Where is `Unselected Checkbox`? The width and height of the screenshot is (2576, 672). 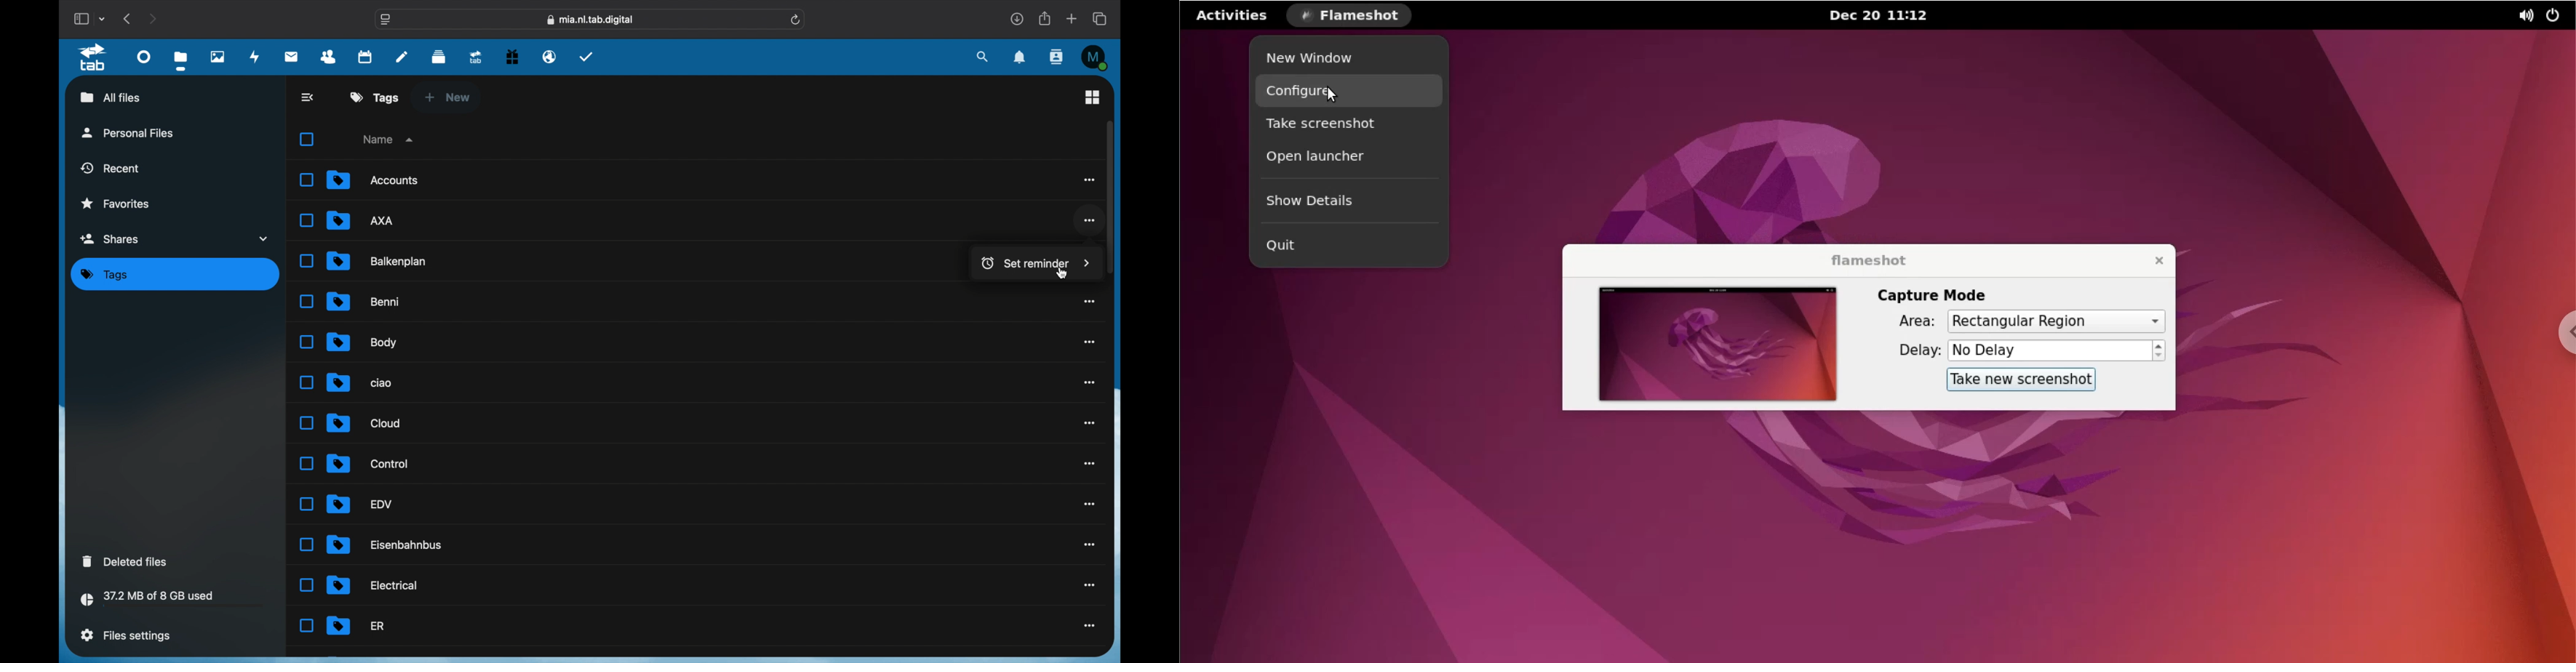
Unselected Checkbox is located at coordinates (306, 423).